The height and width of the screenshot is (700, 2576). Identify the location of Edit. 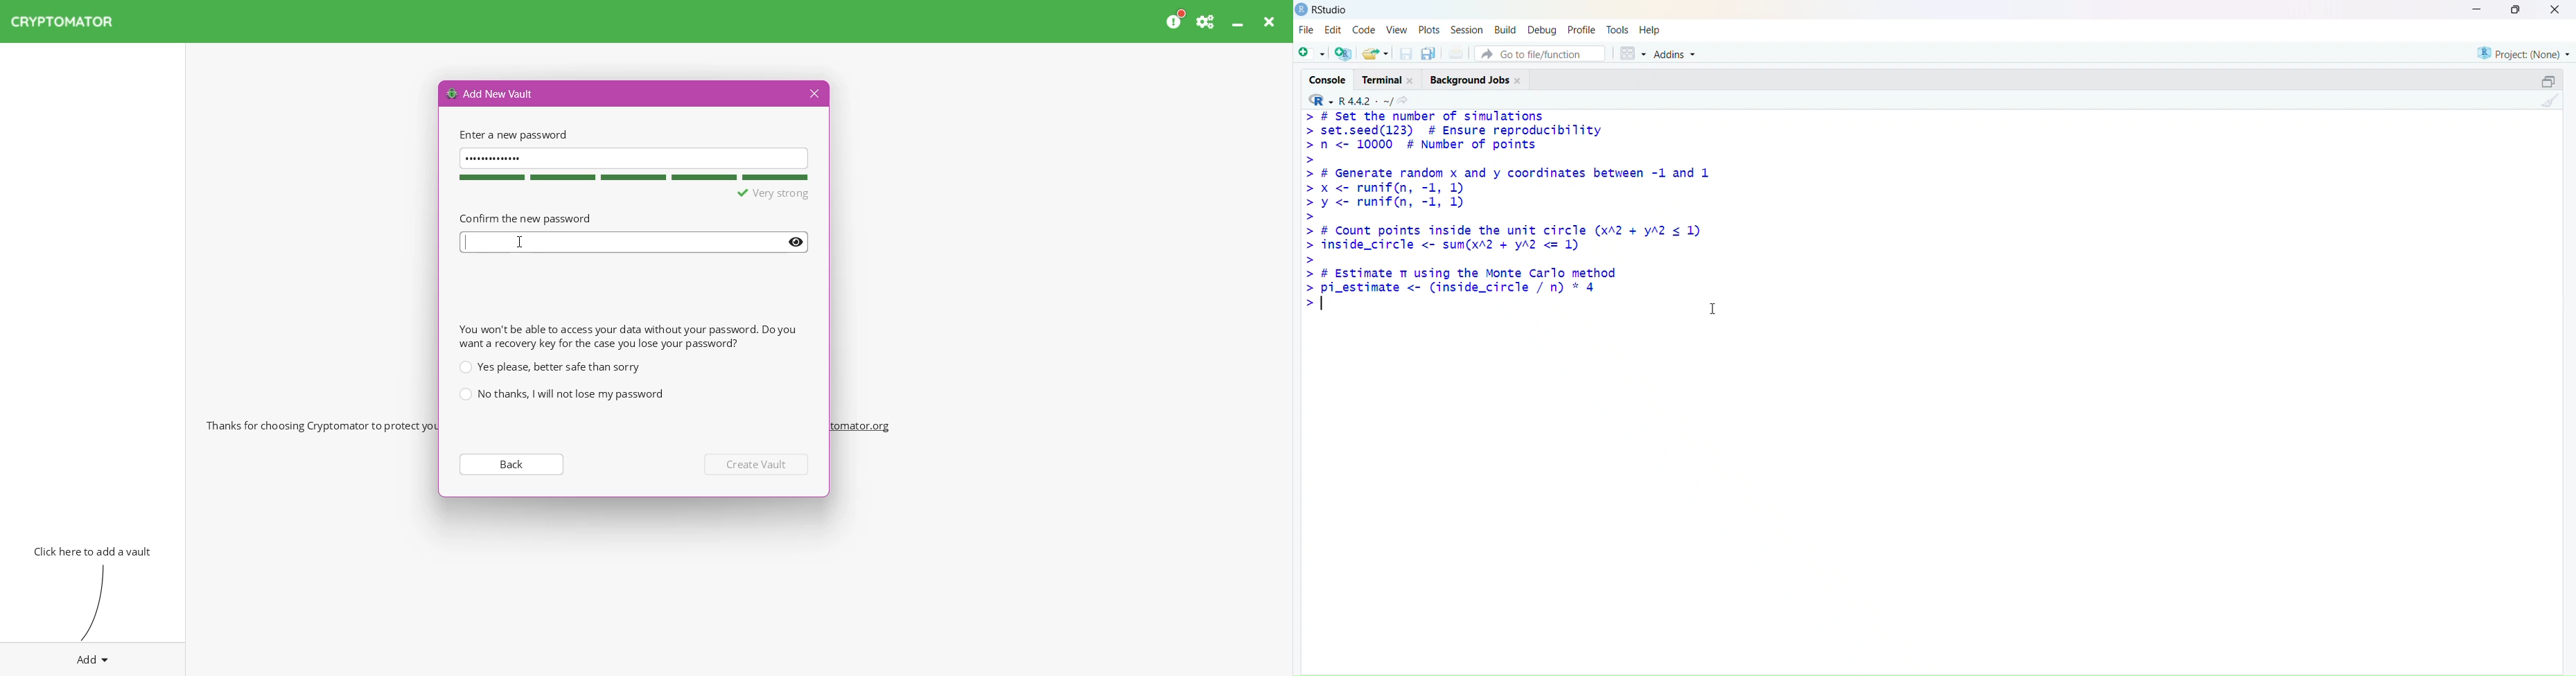
(1334, 29).